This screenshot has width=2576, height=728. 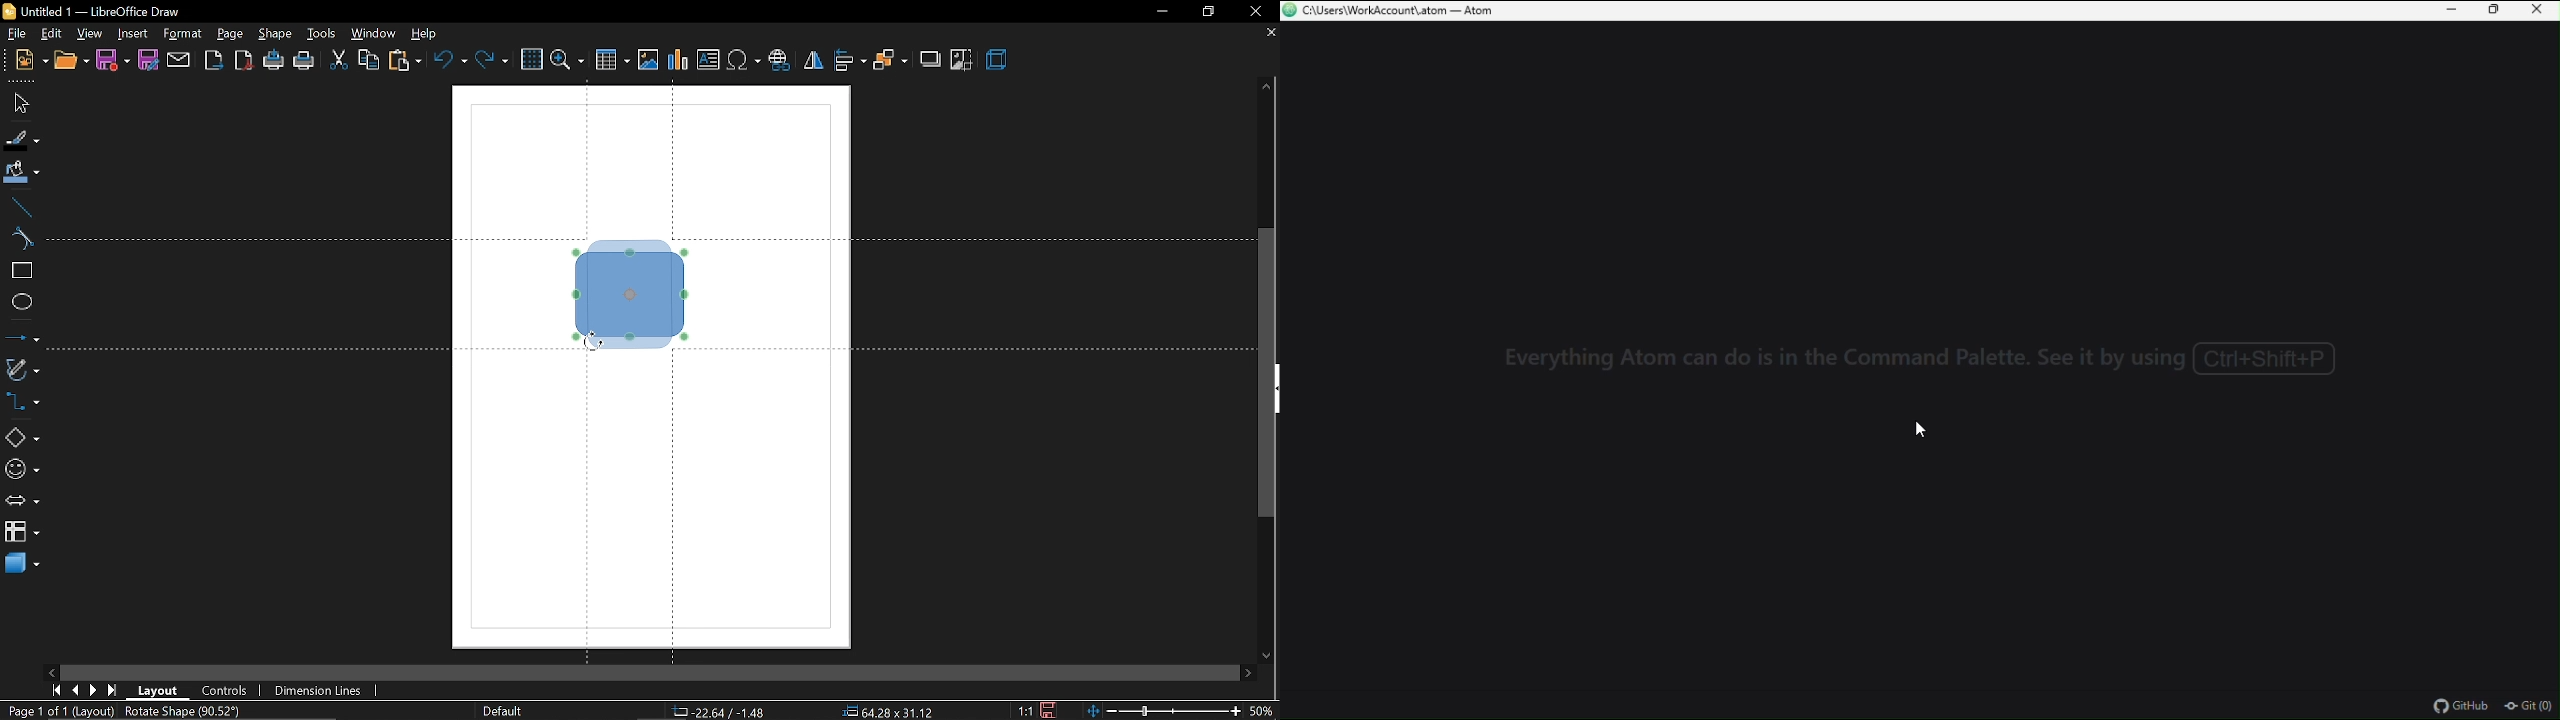 I want to click on insert chart, so click(x=676, y=60).